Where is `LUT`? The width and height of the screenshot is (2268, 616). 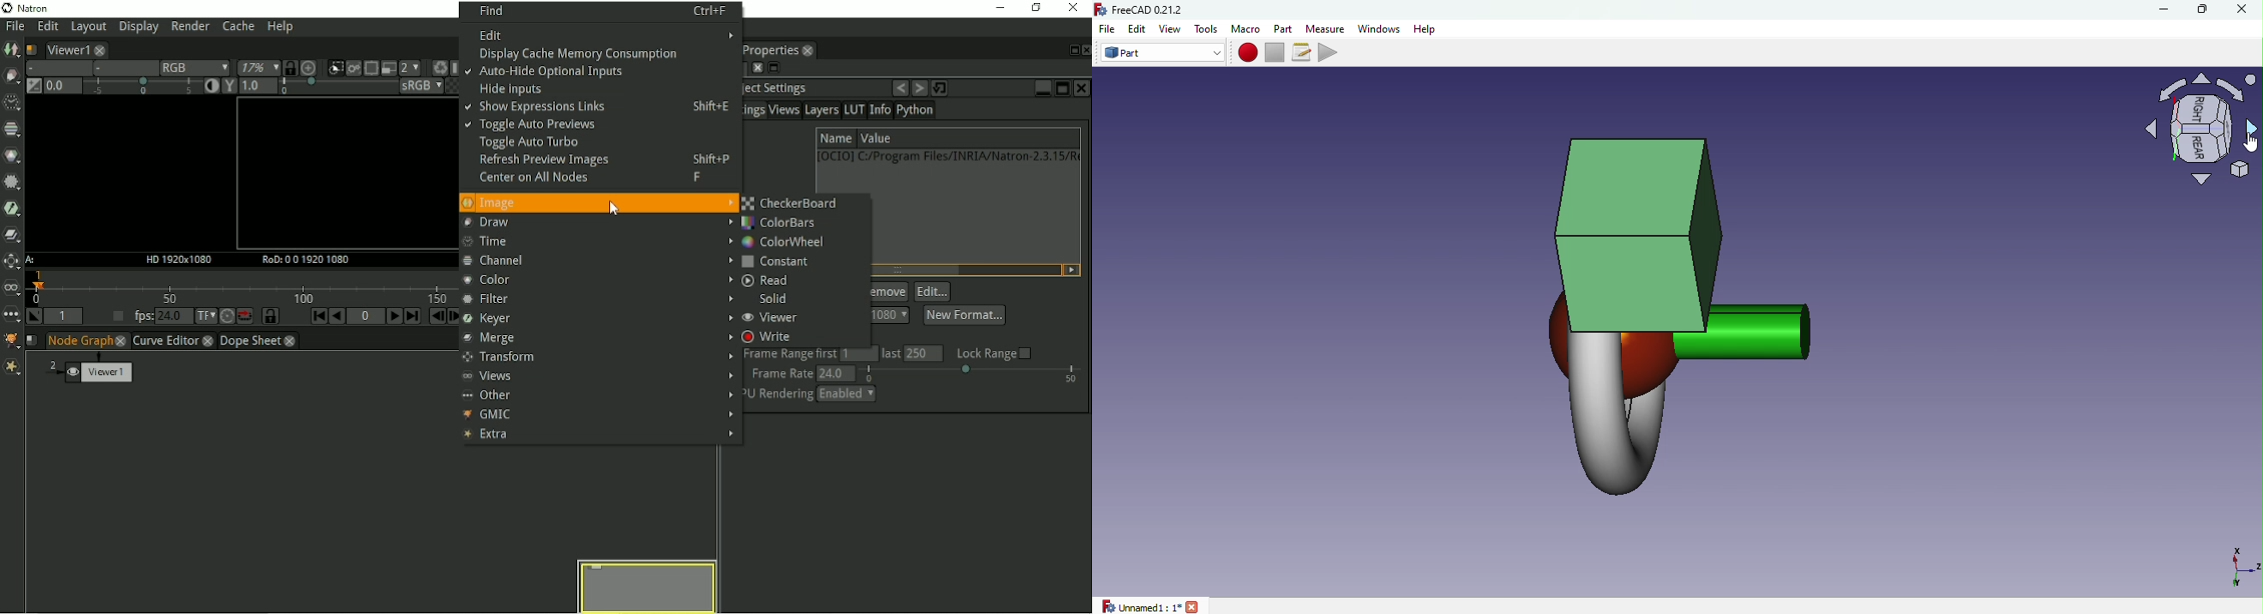 LUT is located at coordinates (854, 110).